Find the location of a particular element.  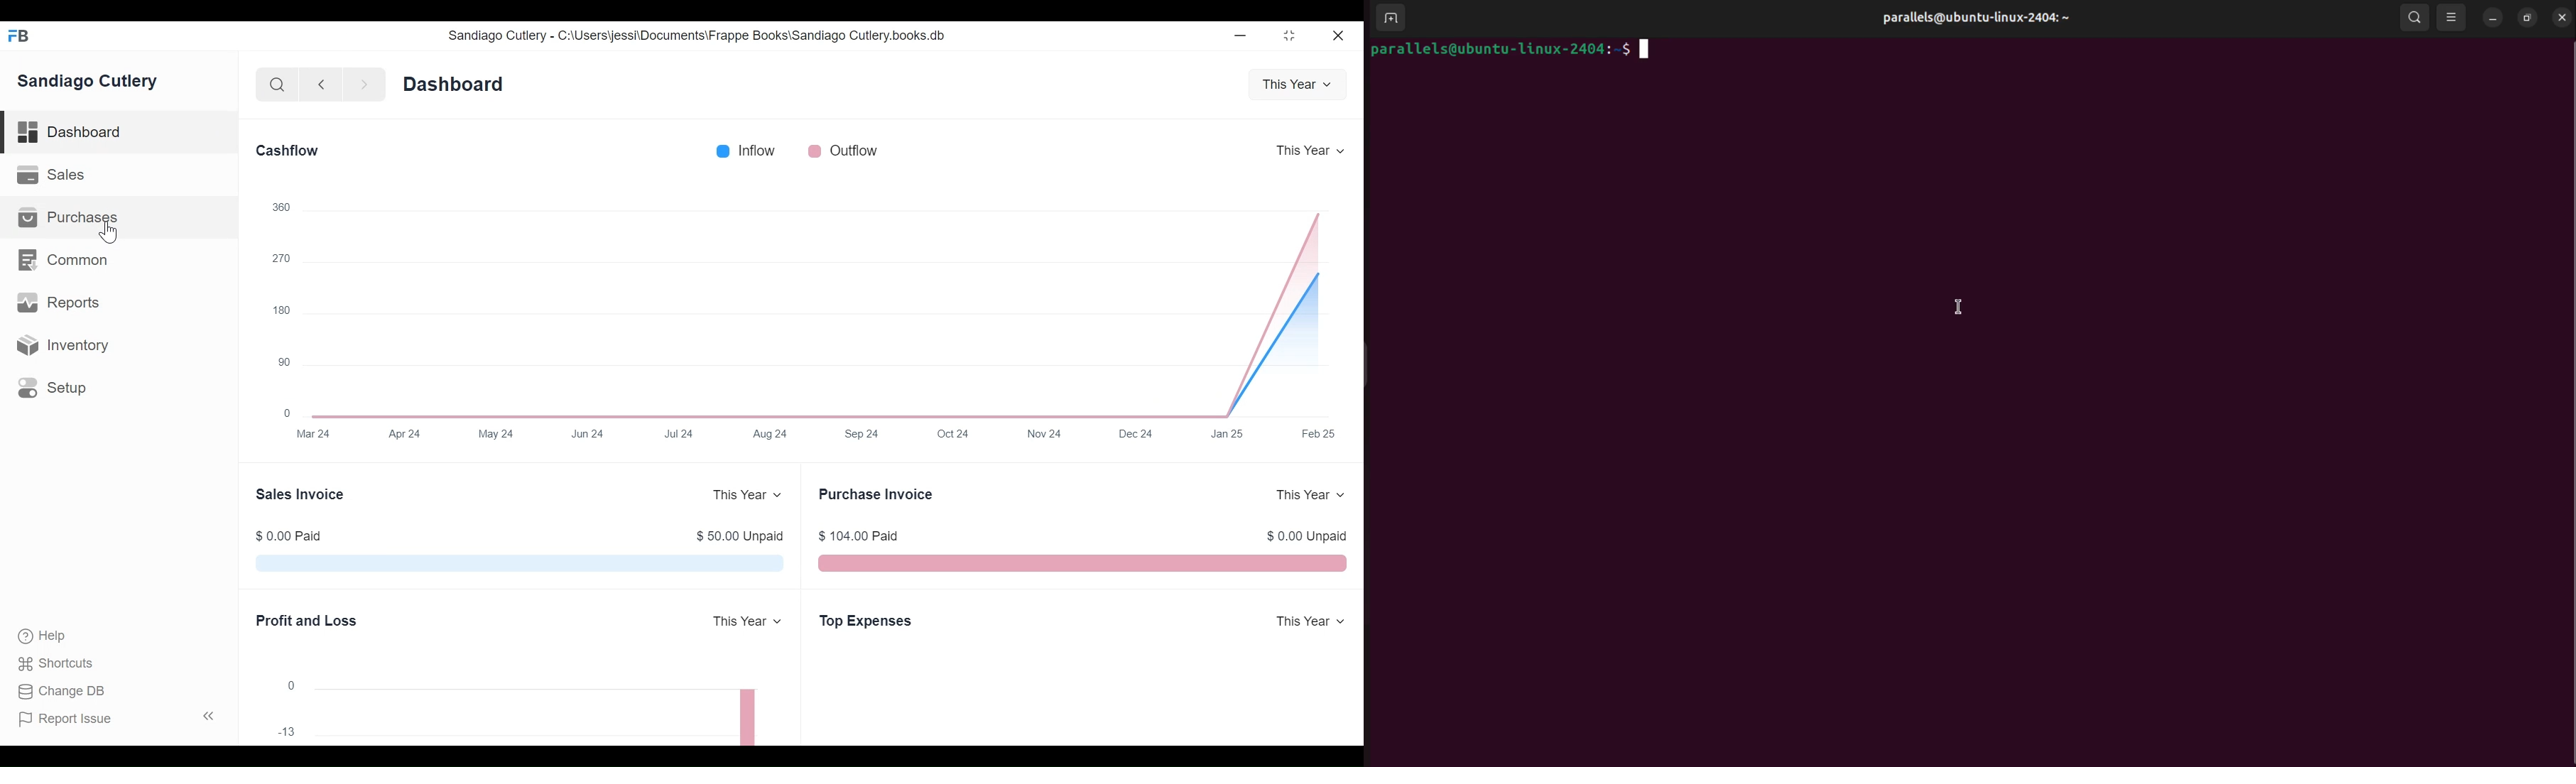

Purchase Invoice is located at coordinates (876, 495).